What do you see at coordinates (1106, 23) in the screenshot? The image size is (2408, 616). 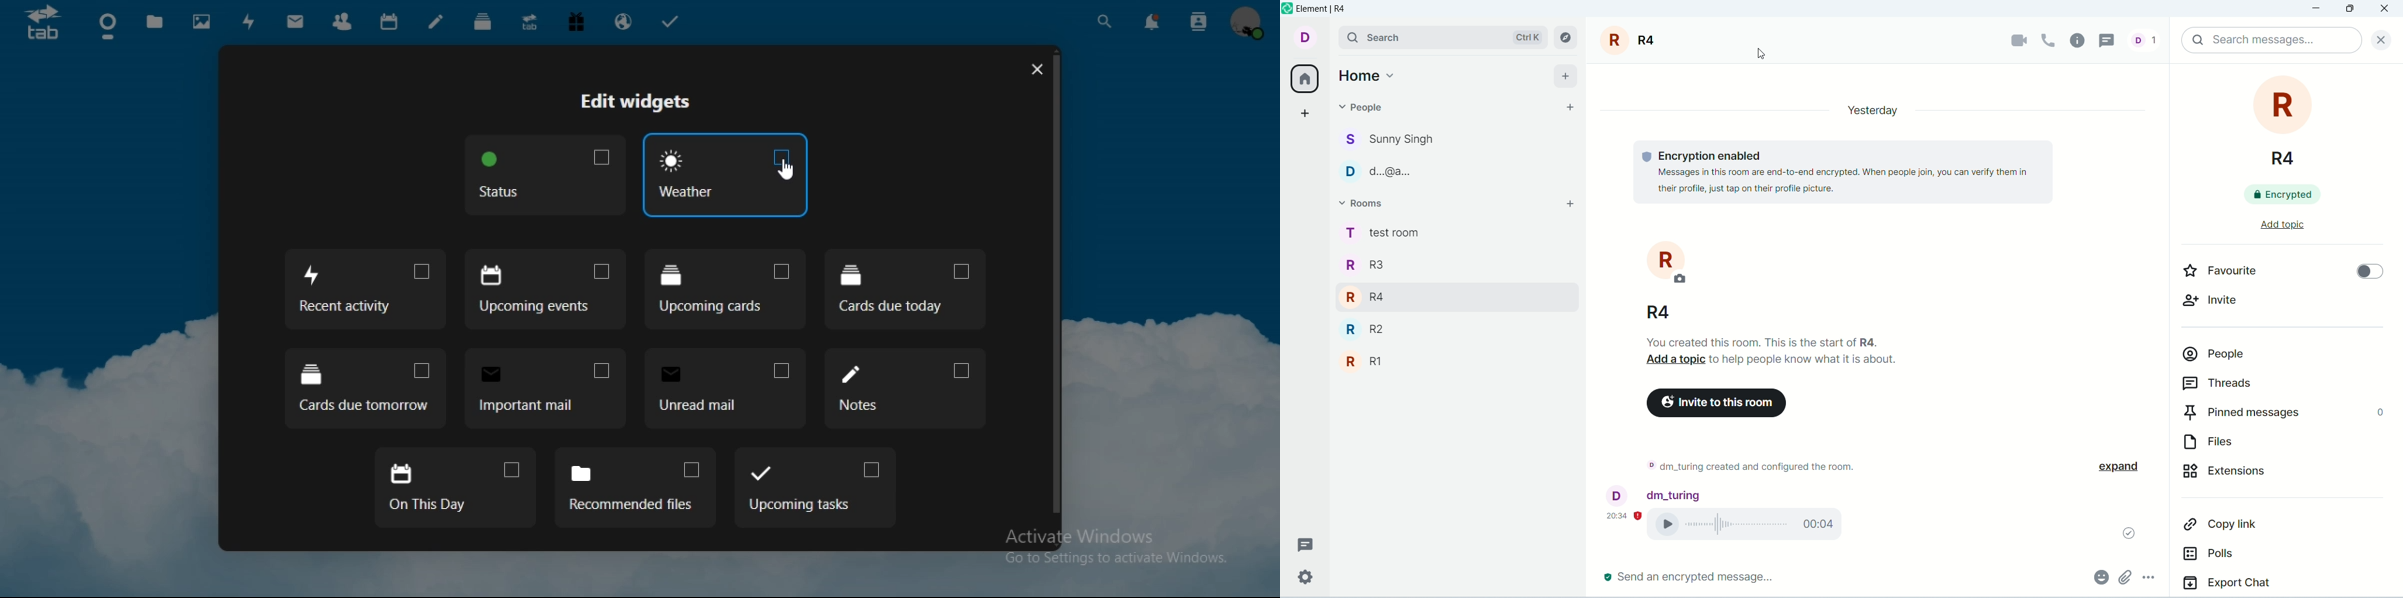 I see `search` at bounding box center [1106, 23].